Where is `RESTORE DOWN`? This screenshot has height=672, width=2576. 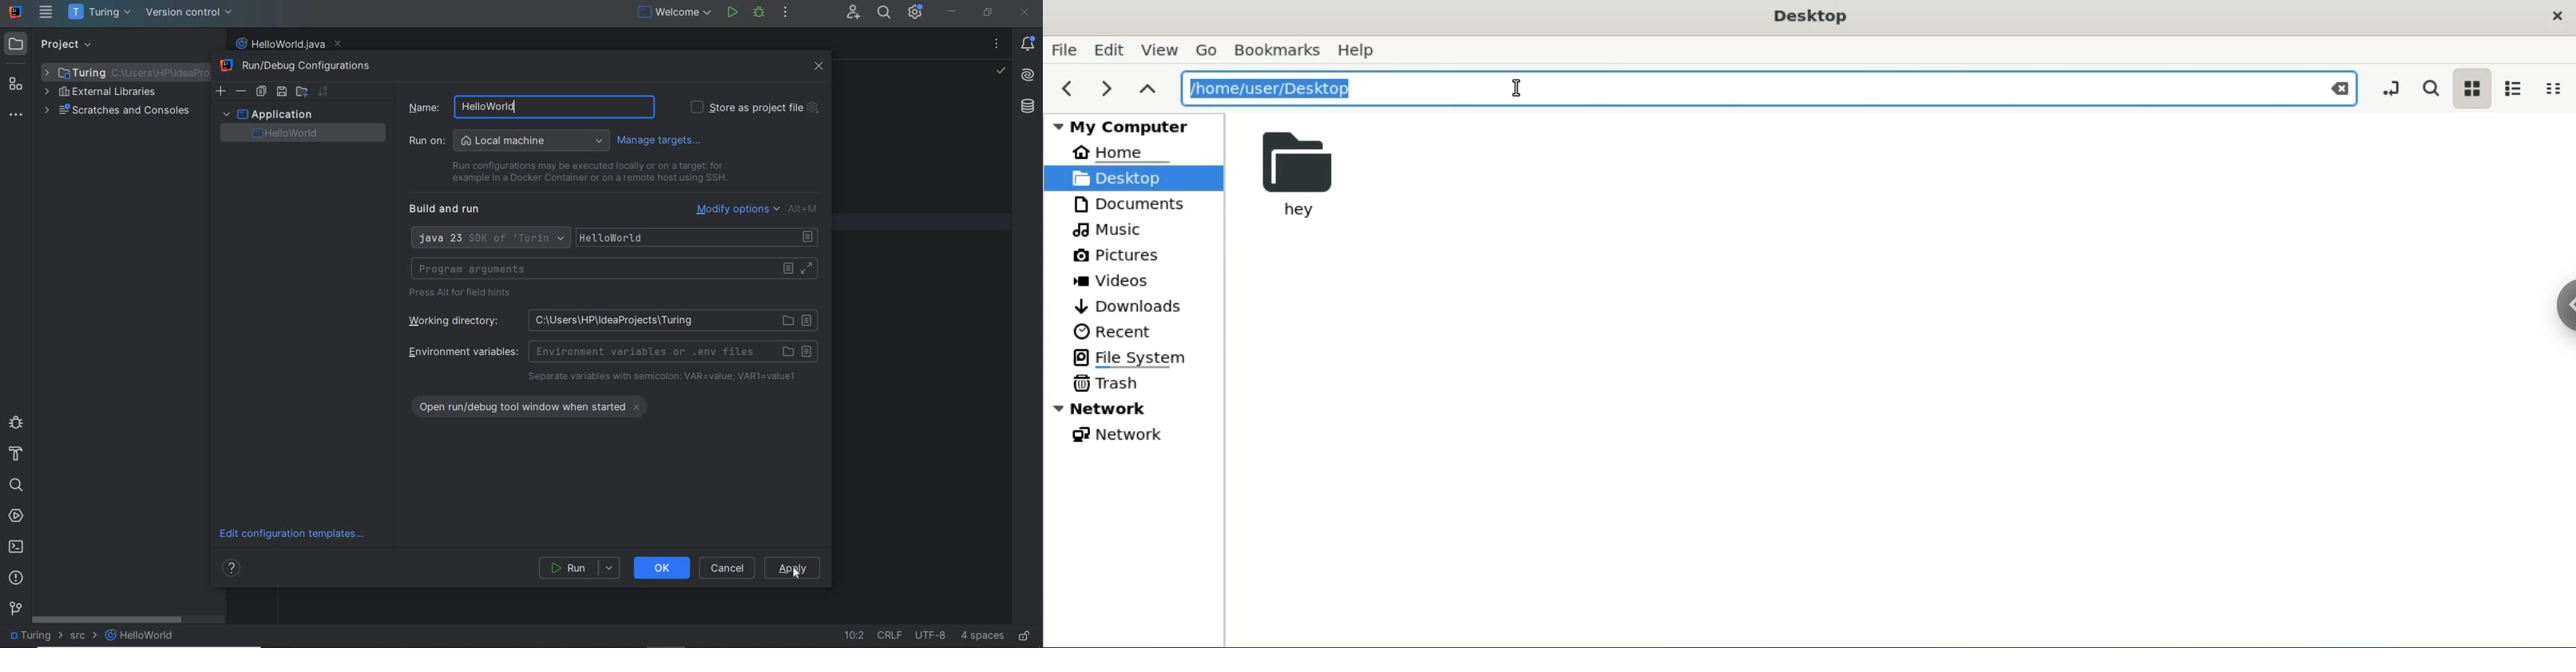
RESTORE DOWN is located at coordinates (989, 12).